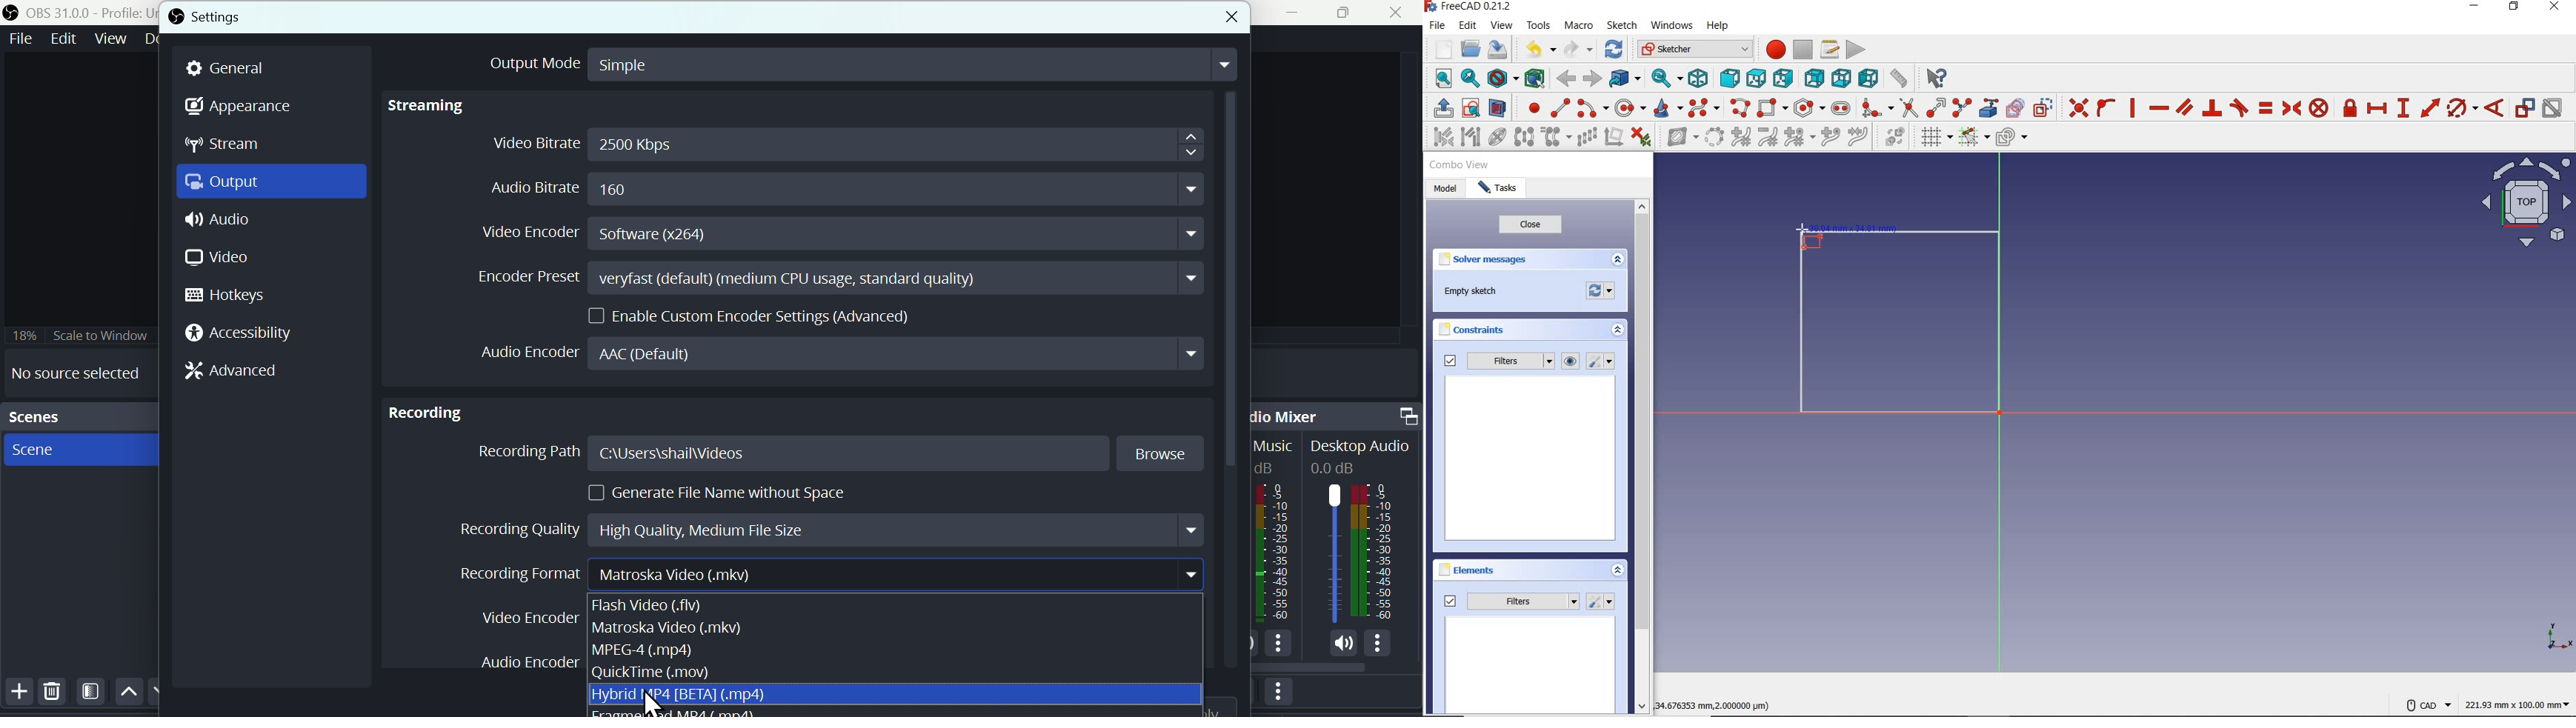 The width and height of the screenshot is (2576, 728). What do you see at coordinates (845, 353) in the screenshot?
I see `Audio encoder` at bounding box center [845, 353].